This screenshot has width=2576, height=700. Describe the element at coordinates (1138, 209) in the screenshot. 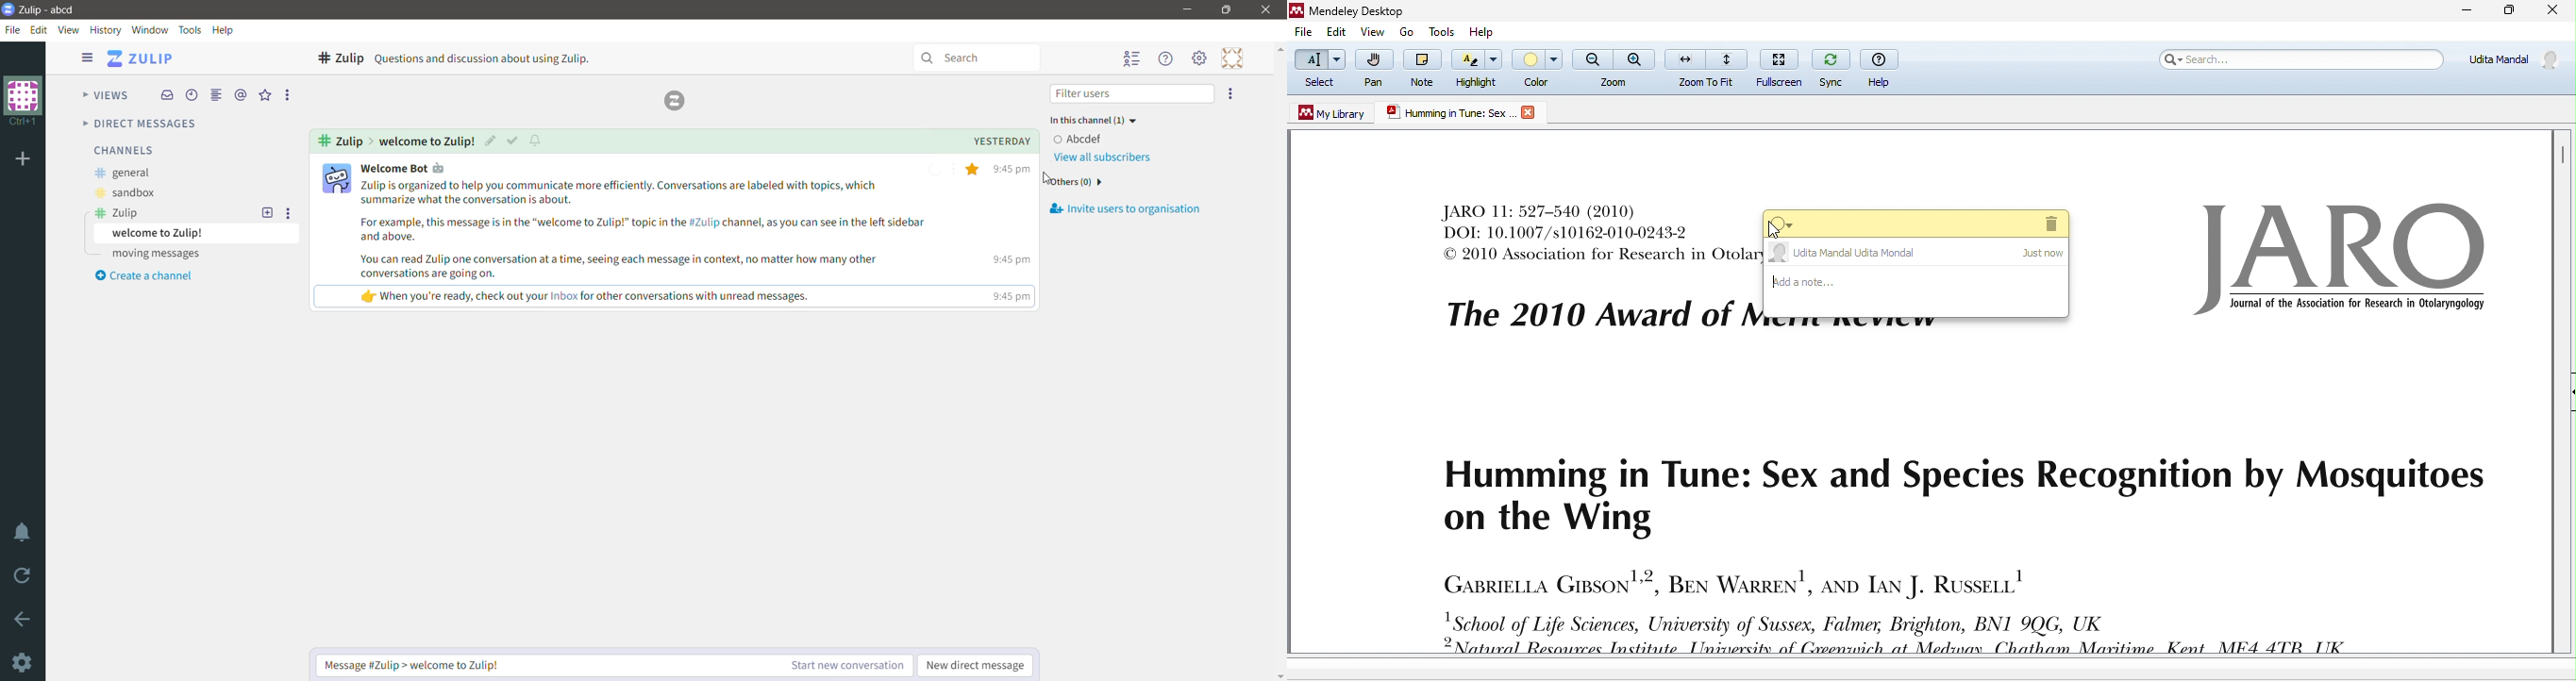

I see `Invite users to organization` at that location.